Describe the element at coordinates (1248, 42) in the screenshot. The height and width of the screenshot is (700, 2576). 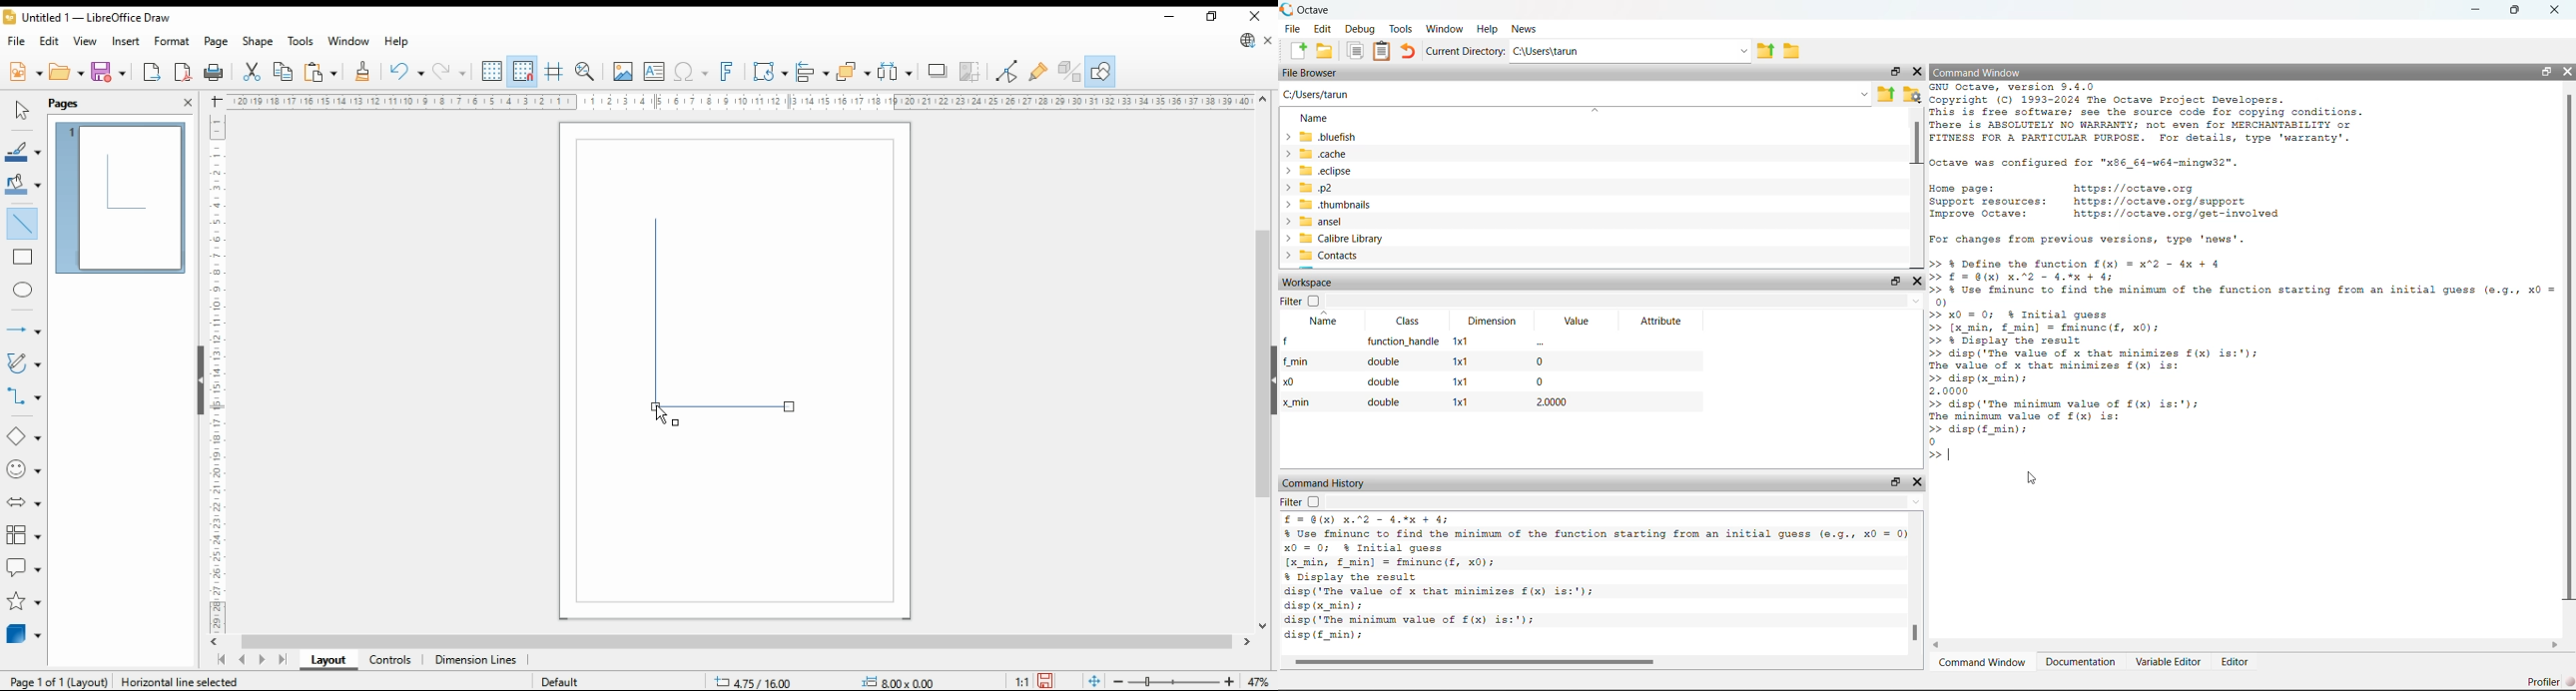
I see `libre office update` at that location.